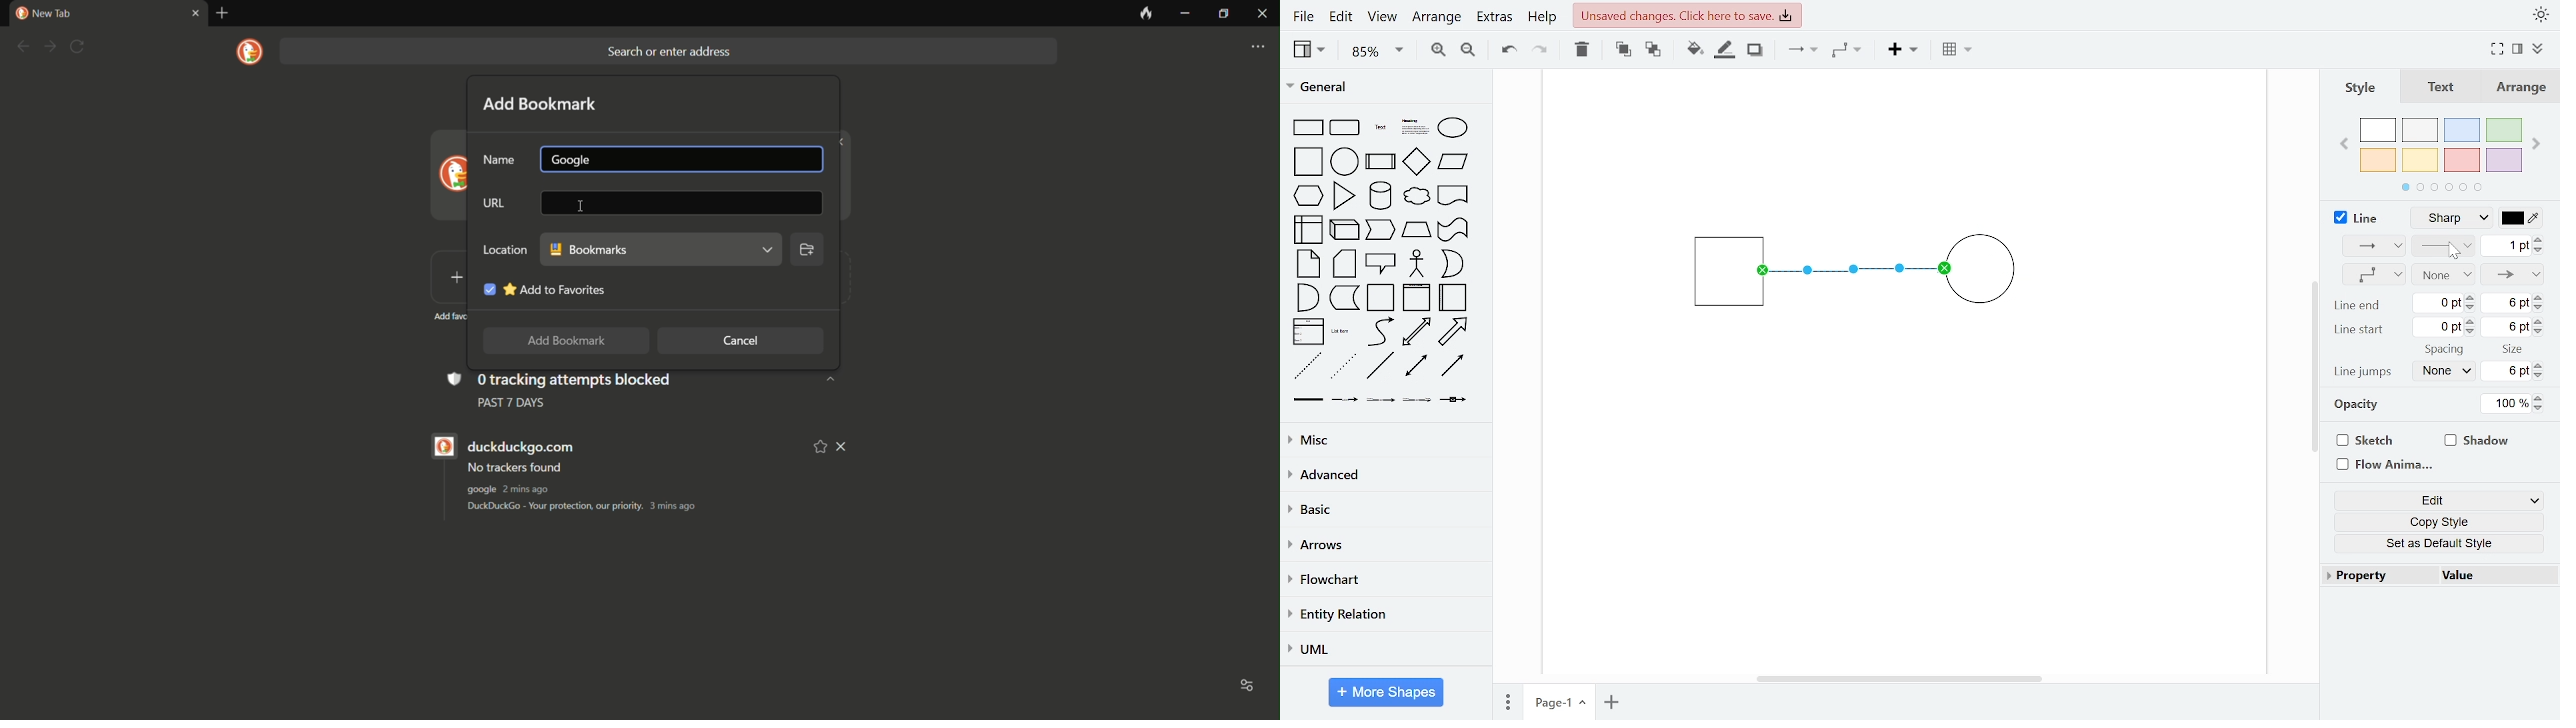  What do you see at coordinates (2346, 146) in the screenshot?
I see `previous` at bounding box center [2346, 146].